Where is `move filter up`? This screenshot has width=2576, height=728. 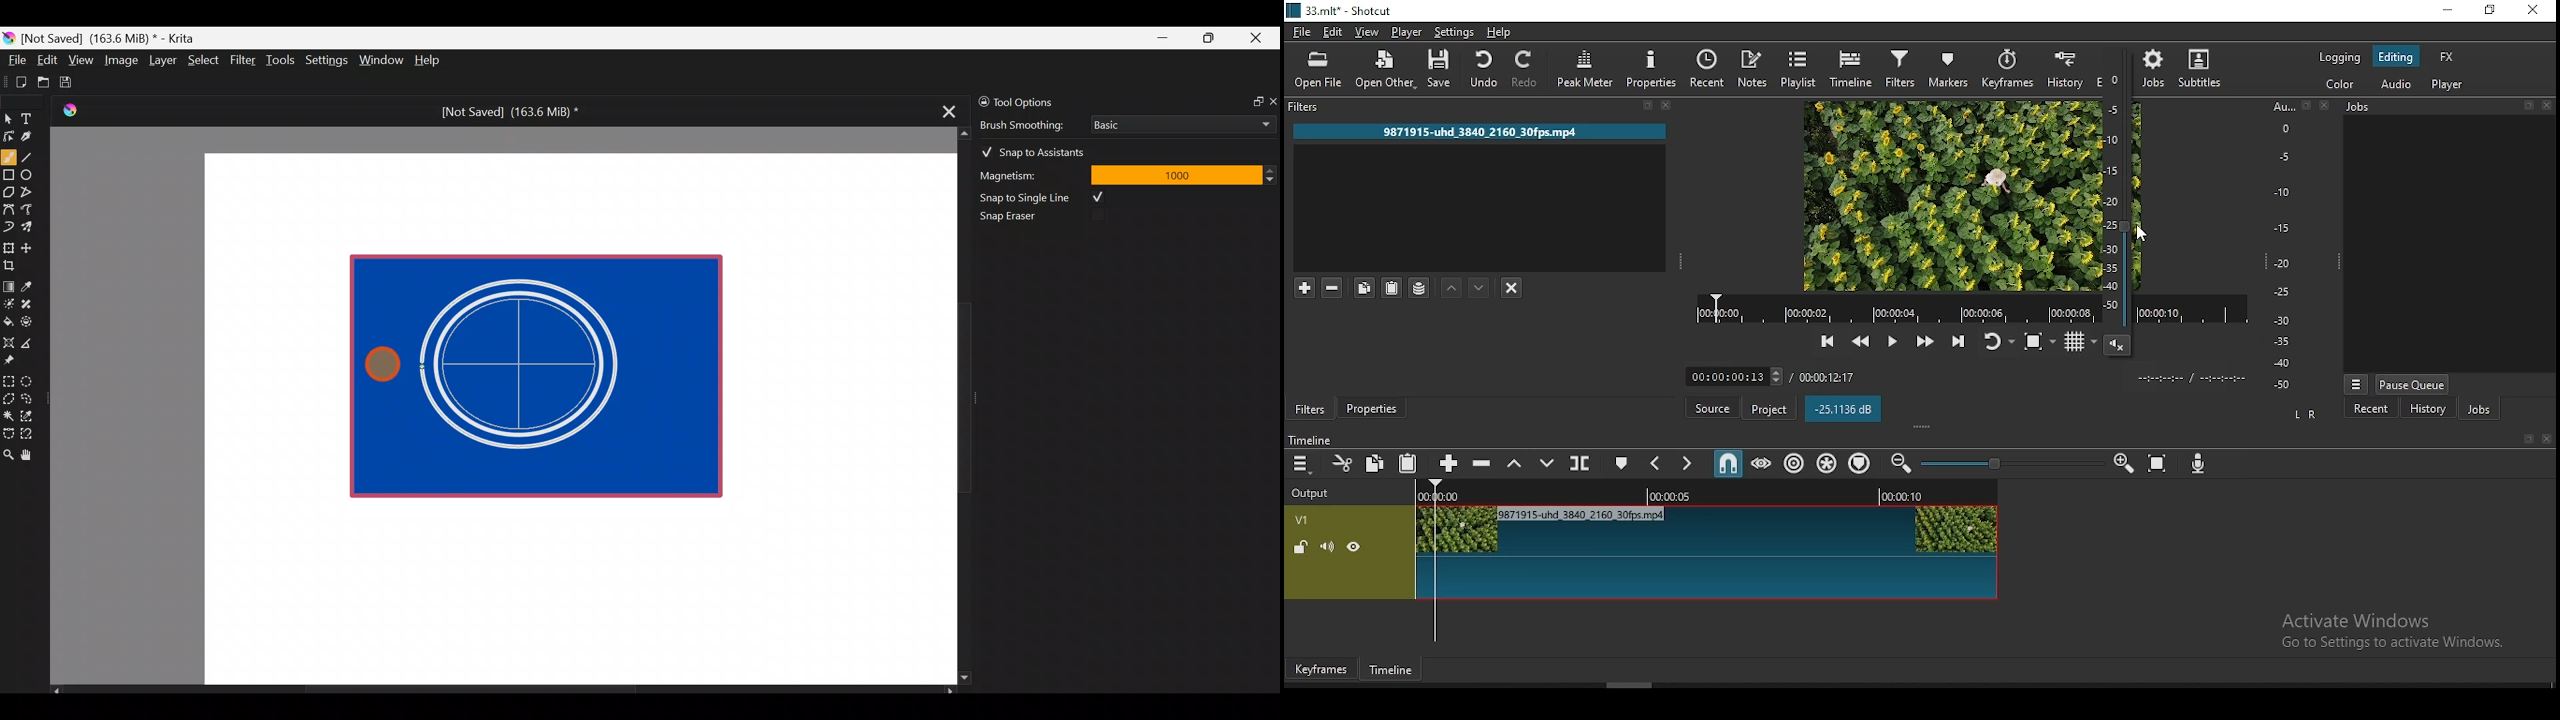 move filter up is located at coordinates (1453, 288).